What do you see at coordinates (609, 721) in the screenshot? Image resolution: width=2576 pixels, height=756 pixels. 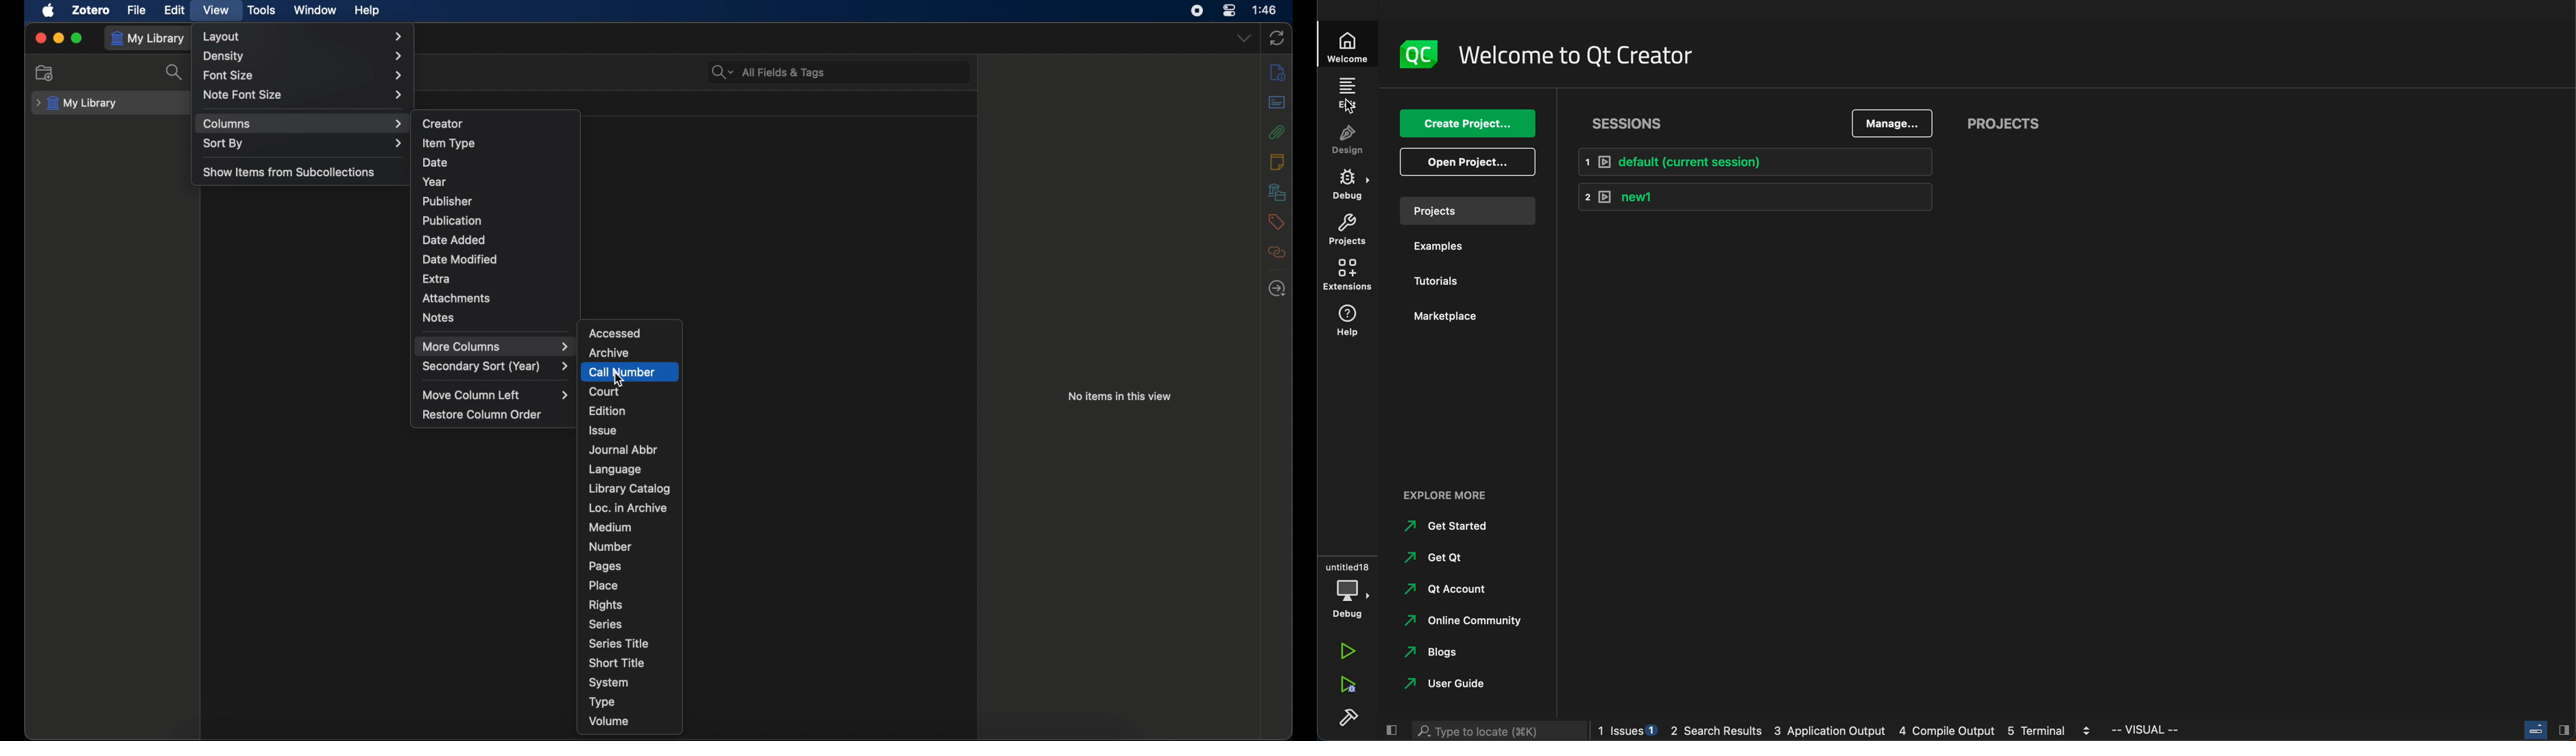 I see `volume` at bounding box center [609, 721].